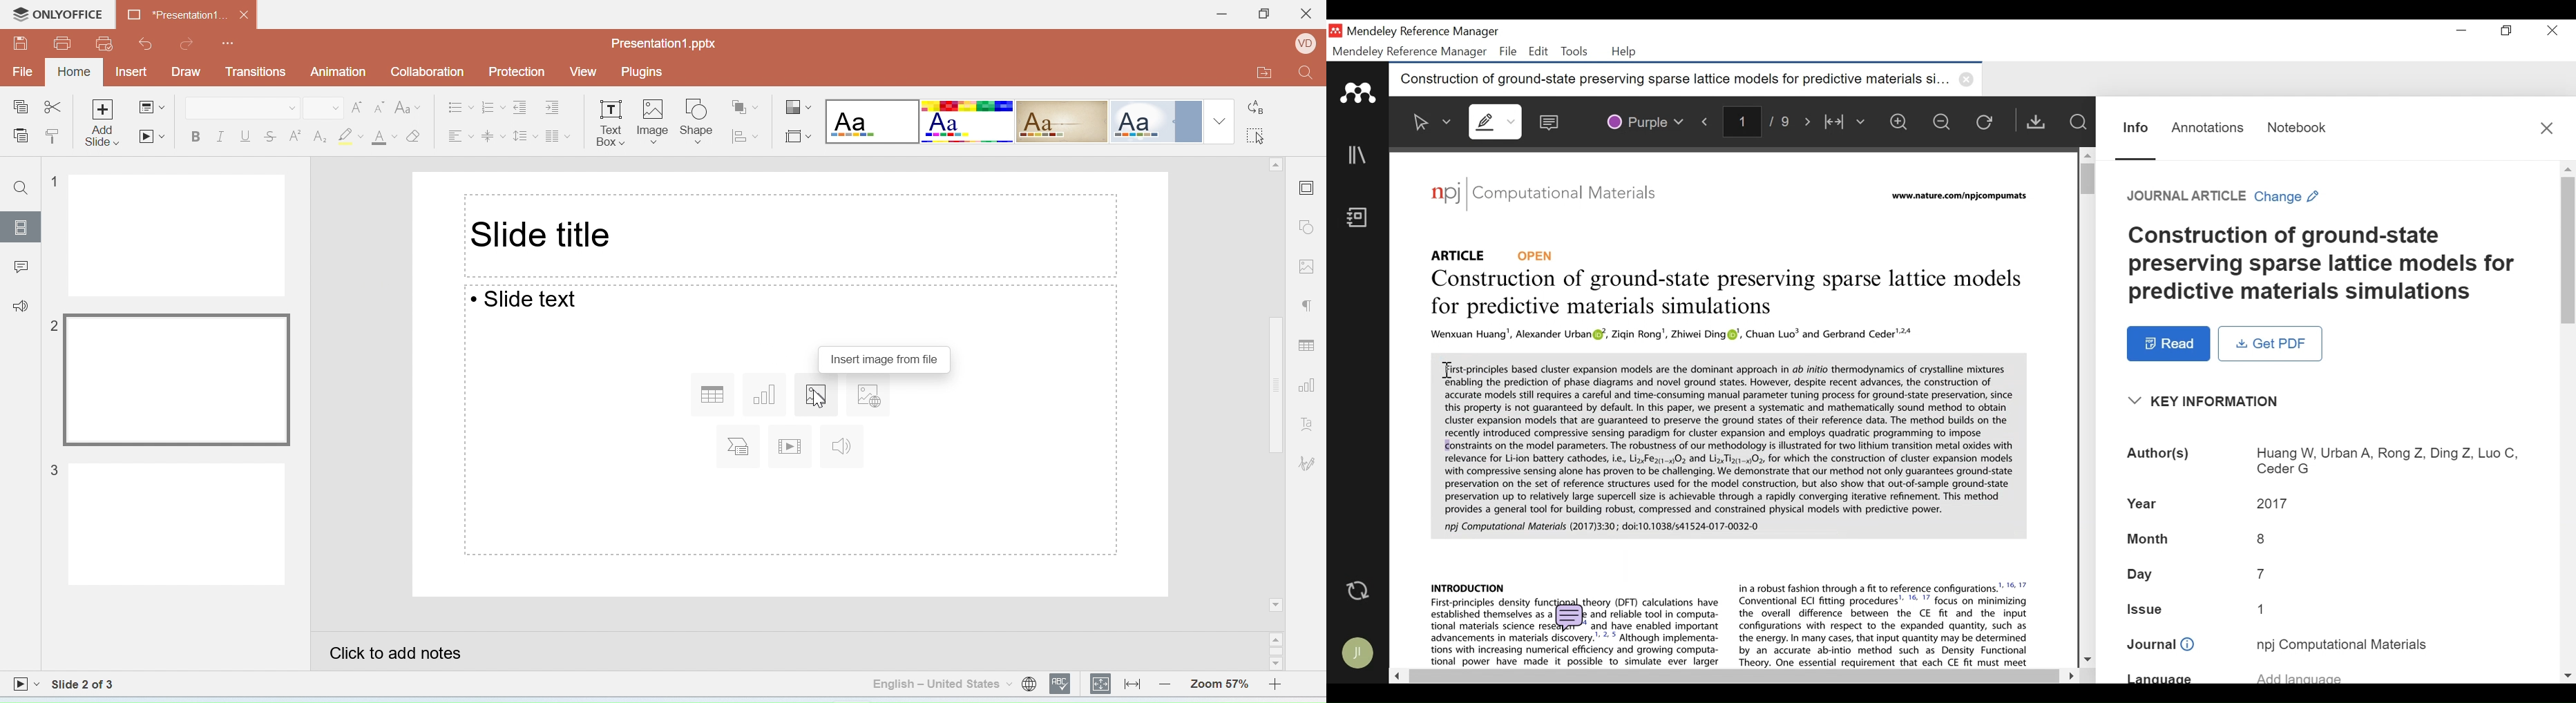 This screenshot has height=728, width=2576. Describe the element at coordinates (1422, 33) in the screenshot. I see `Mendeley Reference Manager` at that location.